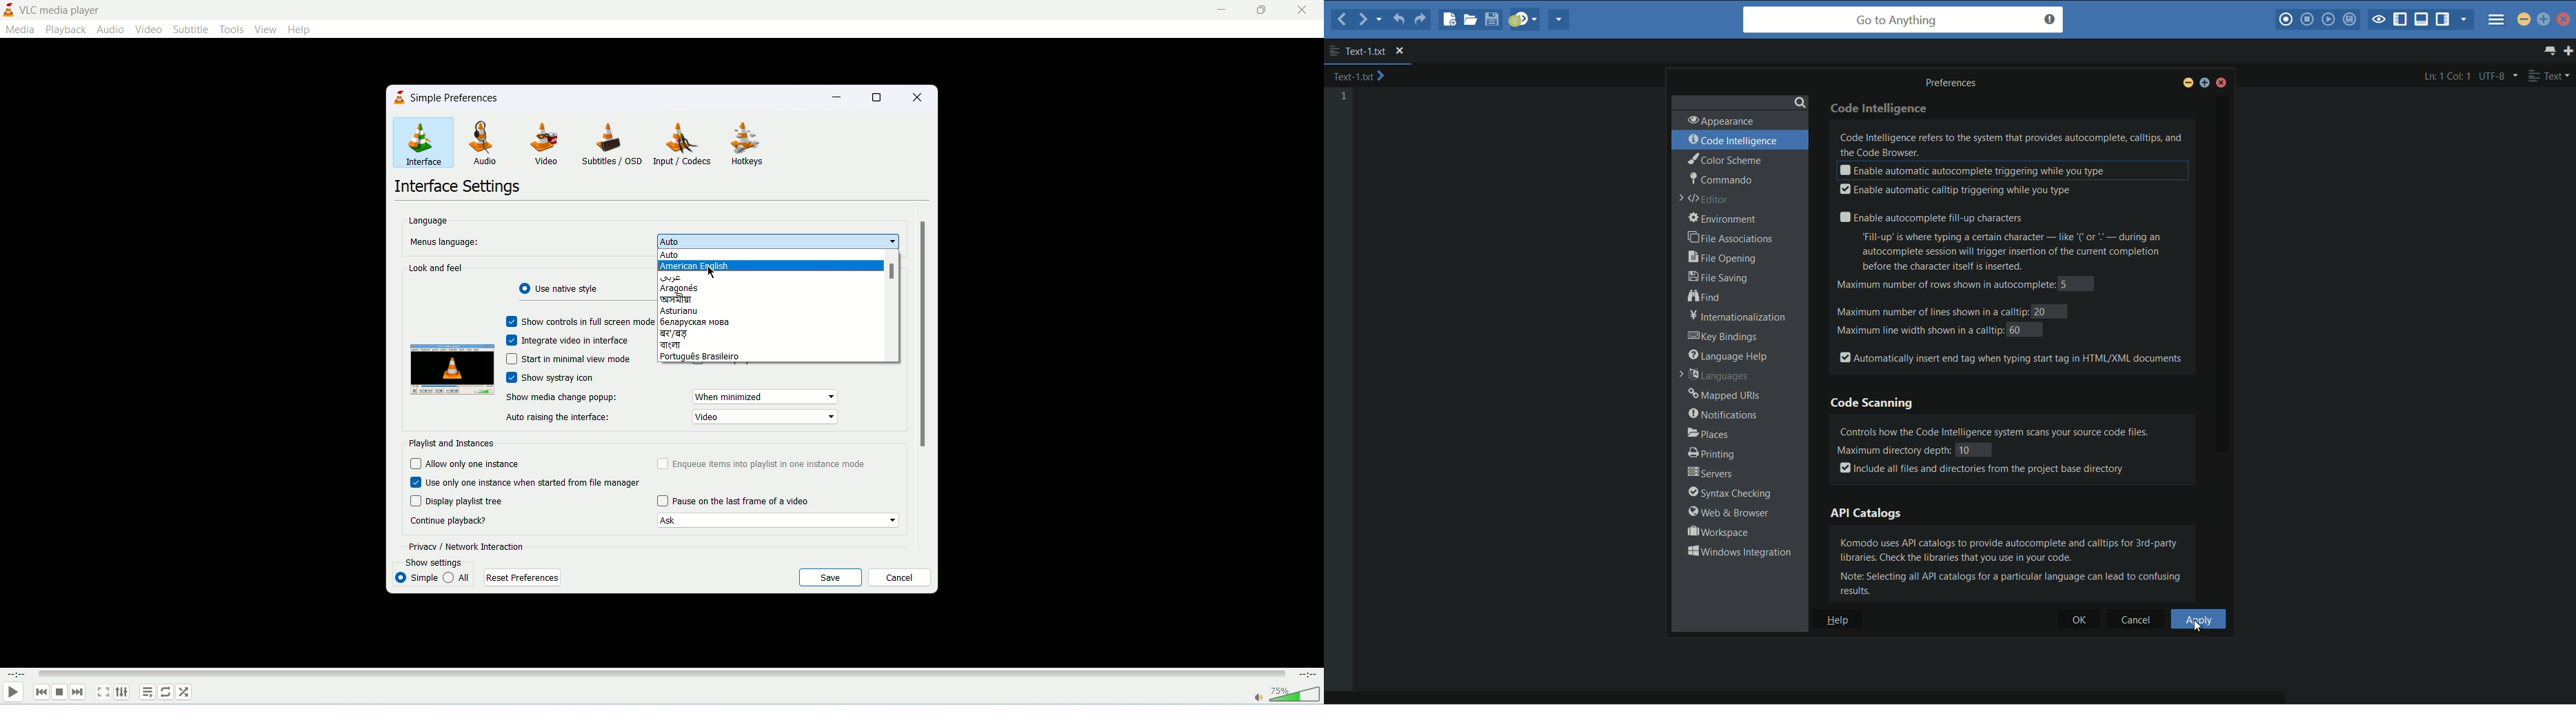  What do you see at coordinates (427, 219) in the screenshot?
I see `language` at bounding box center [427, 219].